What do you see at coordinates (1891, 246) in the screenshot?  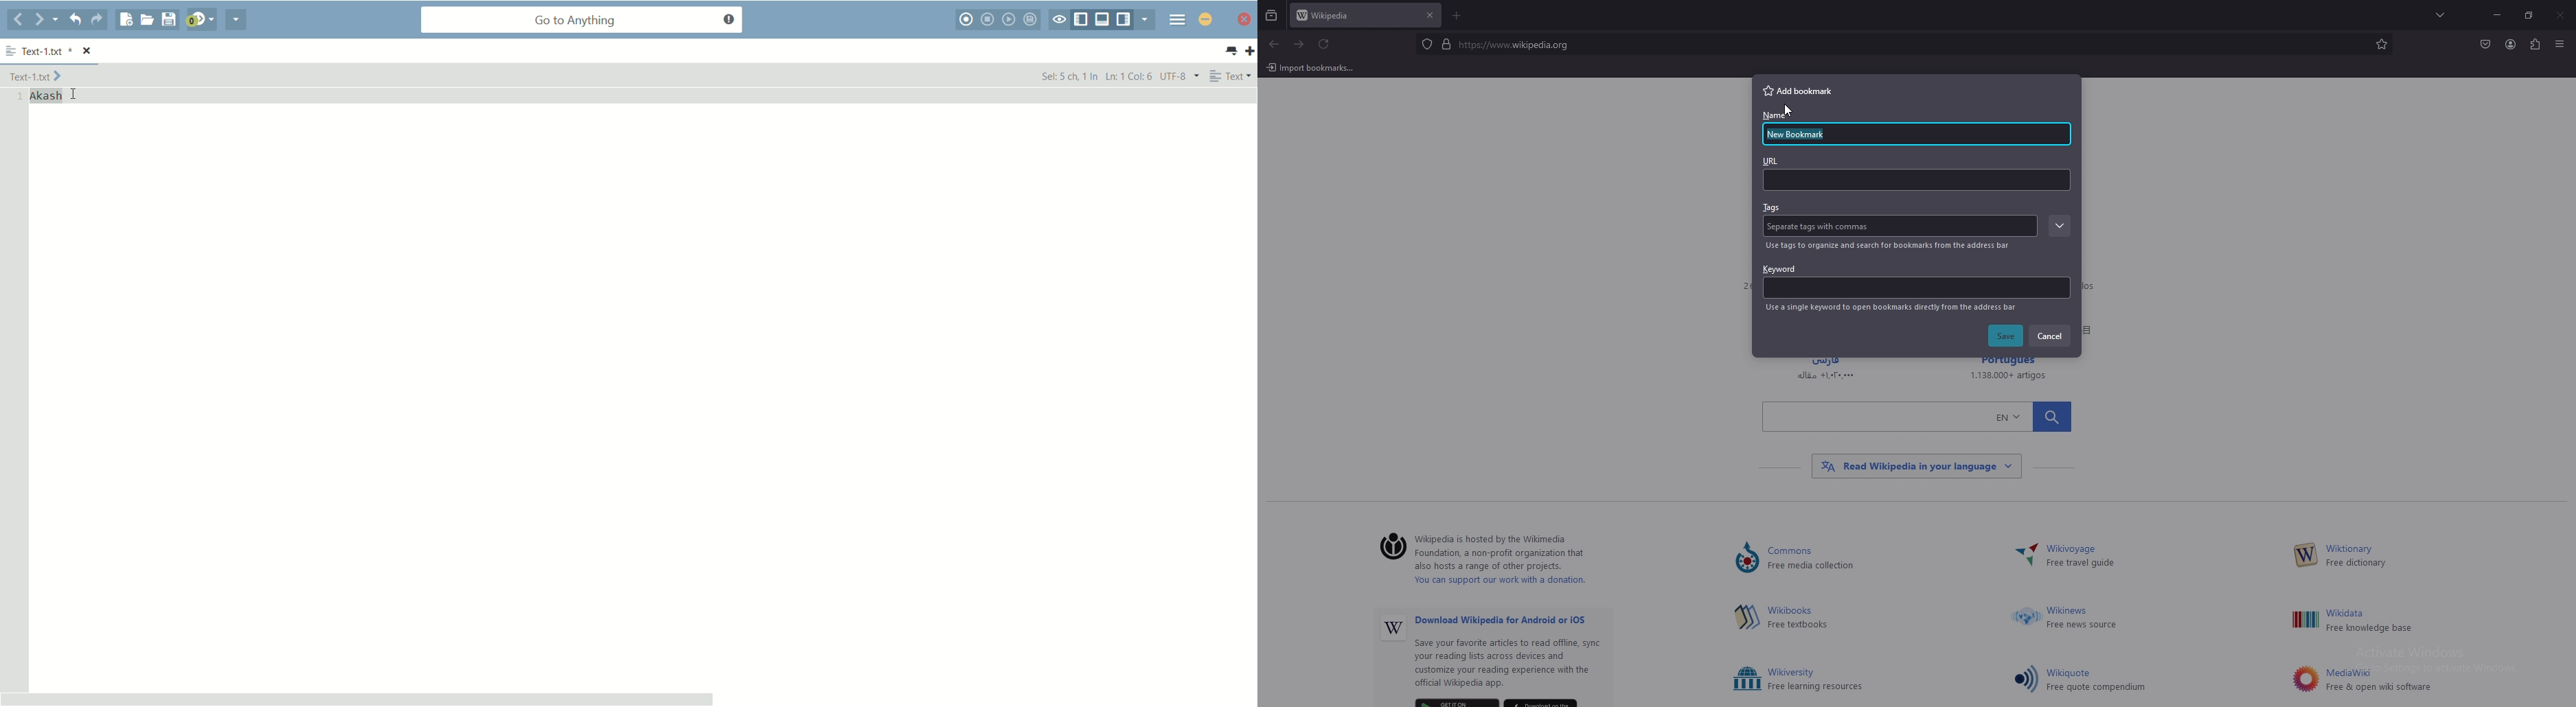 I see `info` at bounding box center [1891, 246].